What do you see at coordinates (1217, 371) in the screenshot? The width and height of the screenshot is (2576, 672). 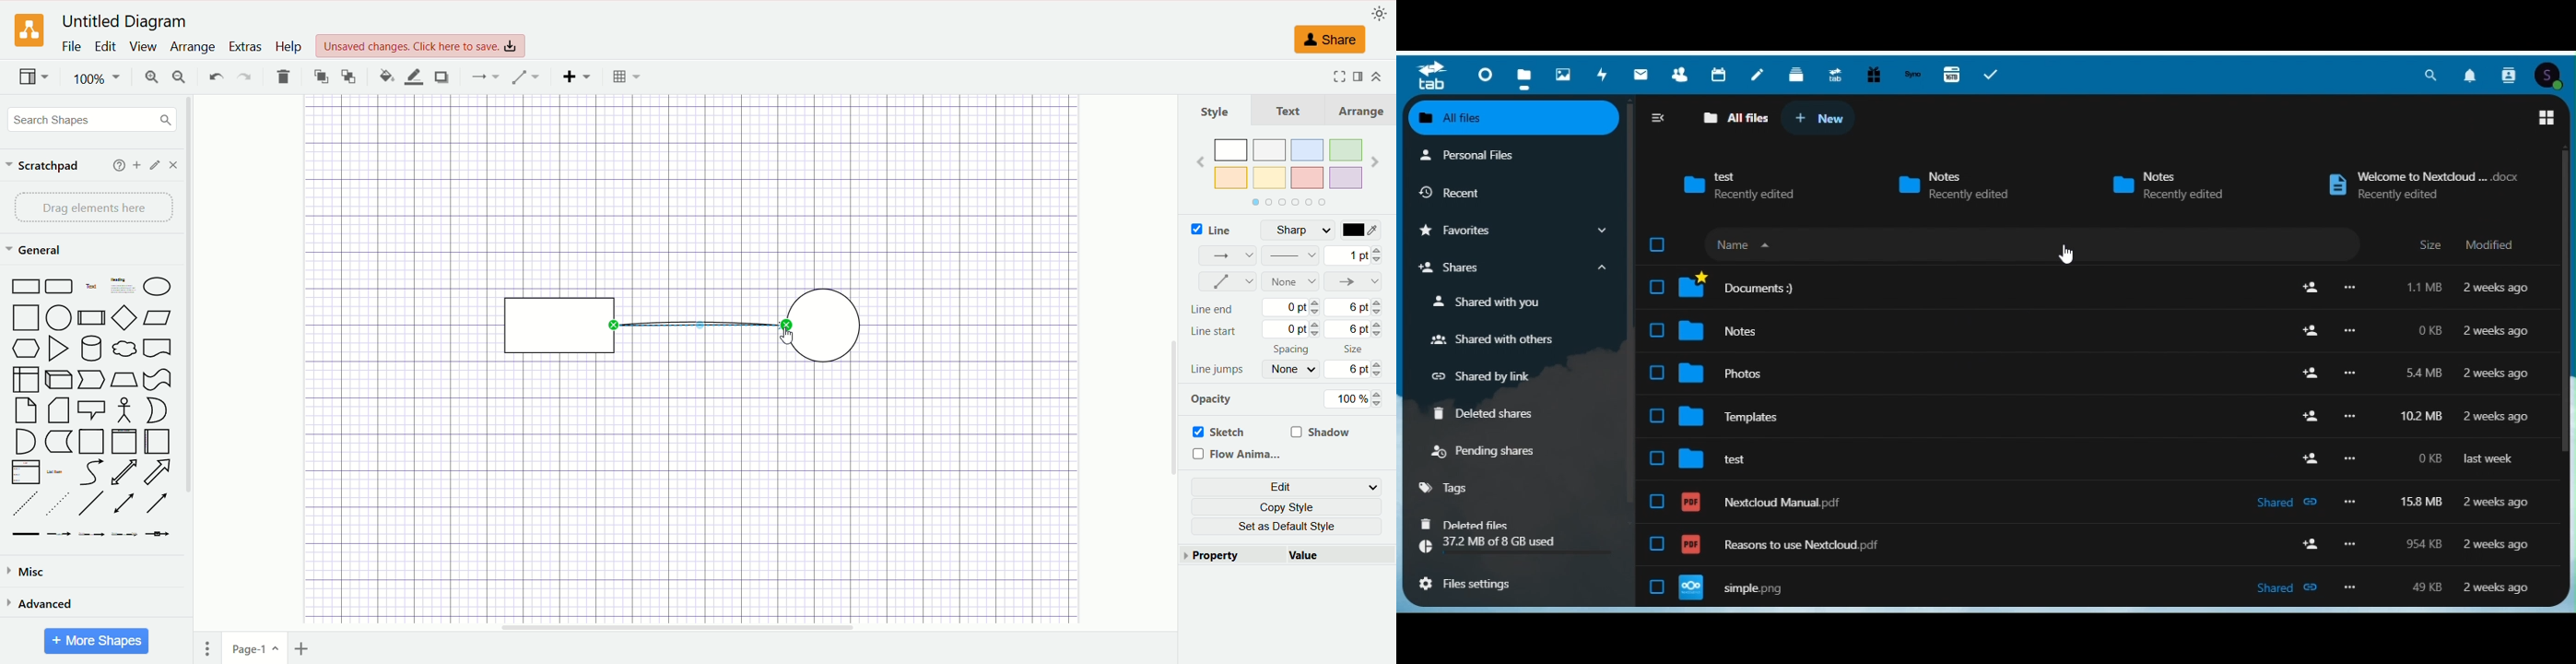 I see `line jumps` at bounding box center [1217, 371].